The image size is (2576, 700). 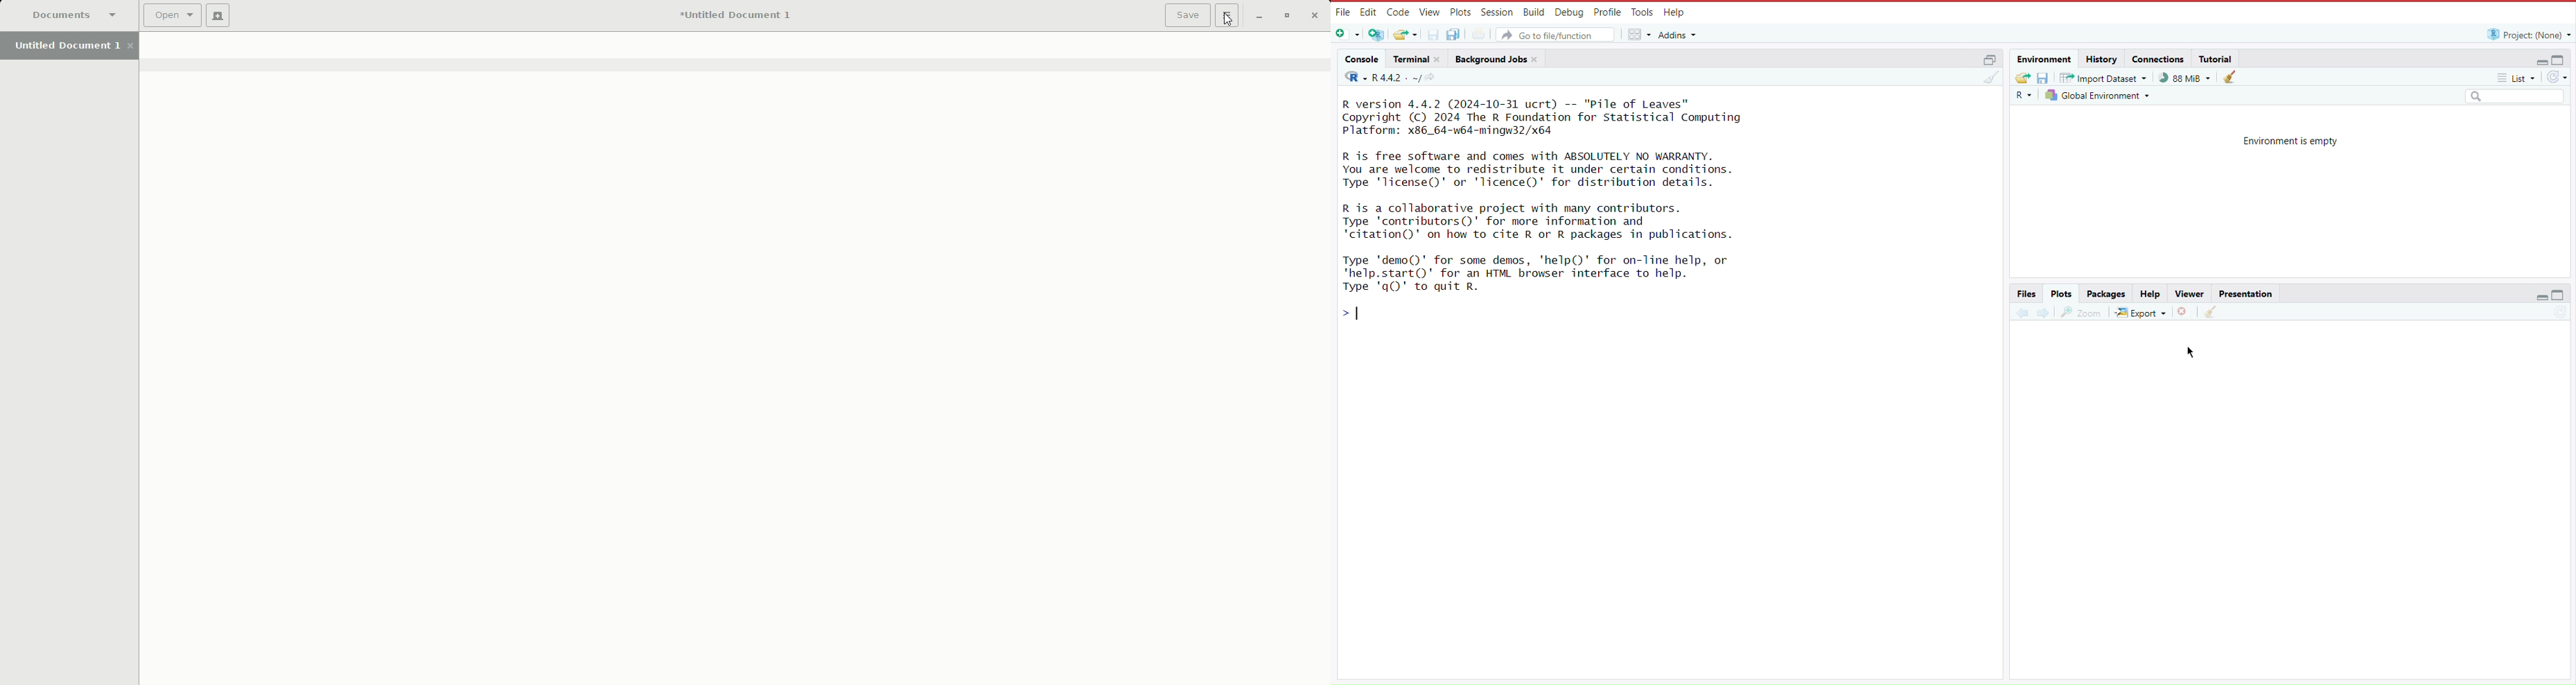 What do you see at coordinates (2514, 97) in the screenshot?
I see `` at bounding box center [2514, 97].